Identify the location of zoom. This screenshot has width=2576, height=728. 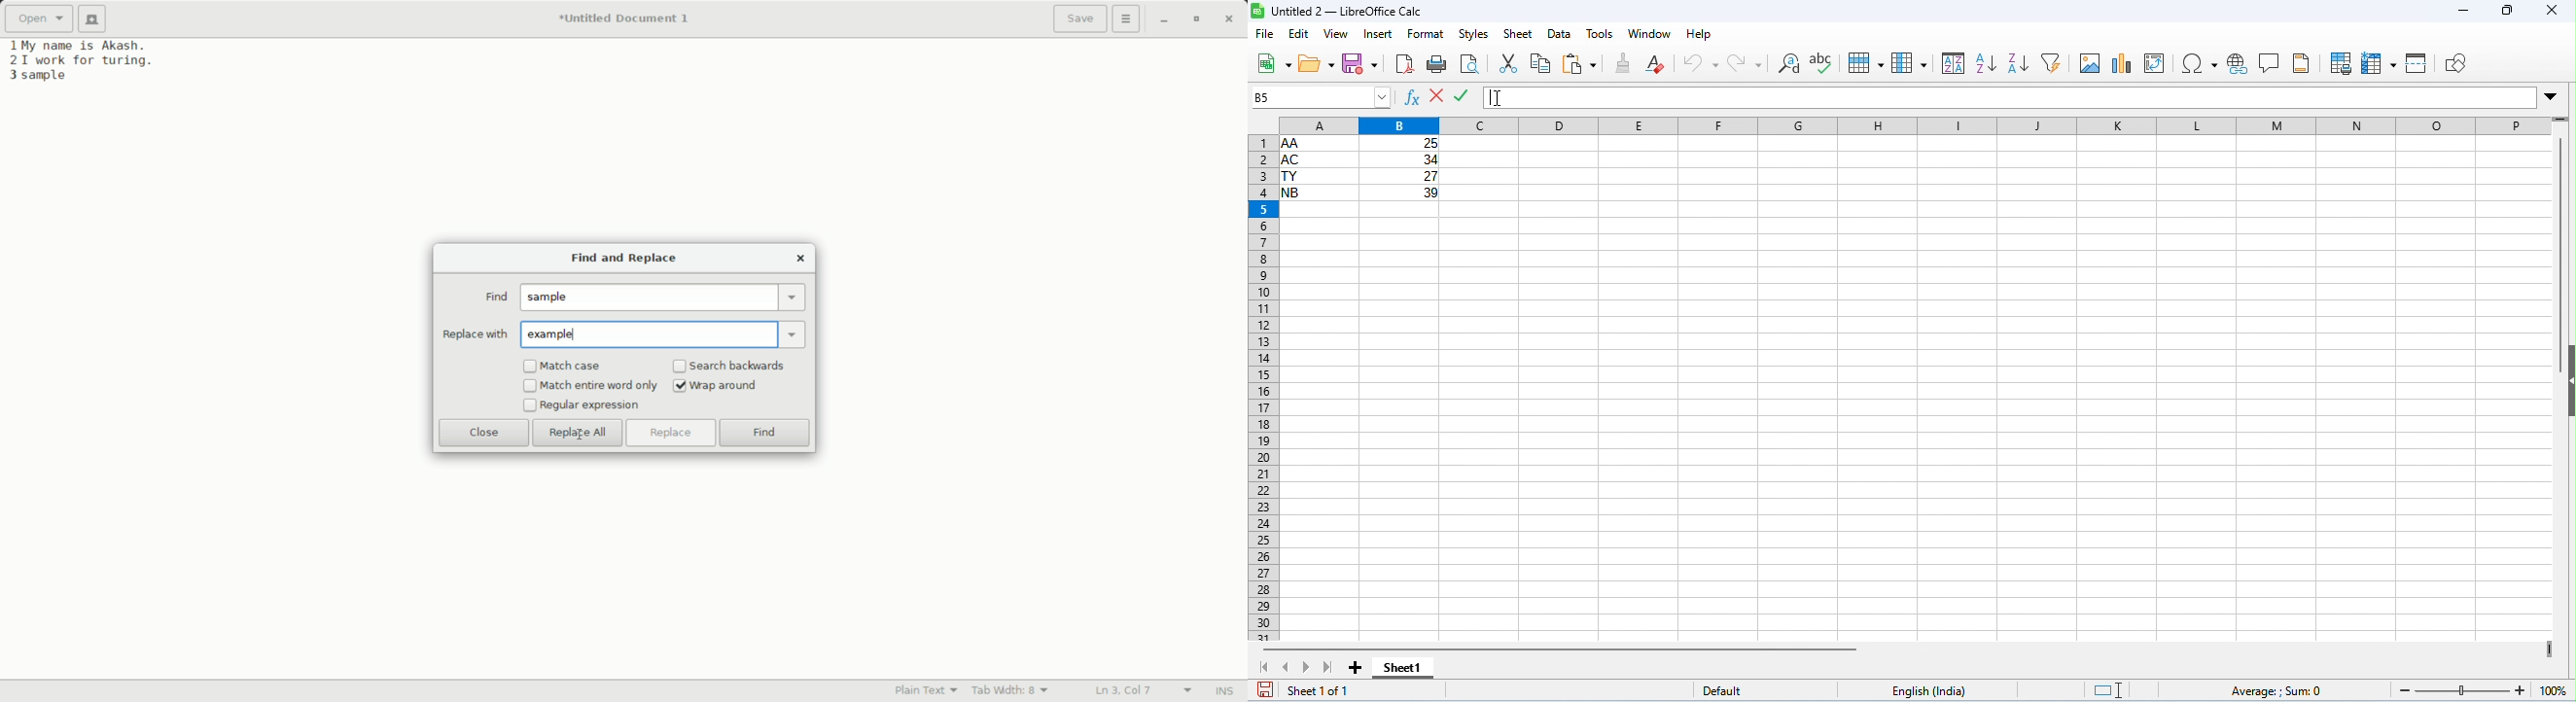
(2477, 689).